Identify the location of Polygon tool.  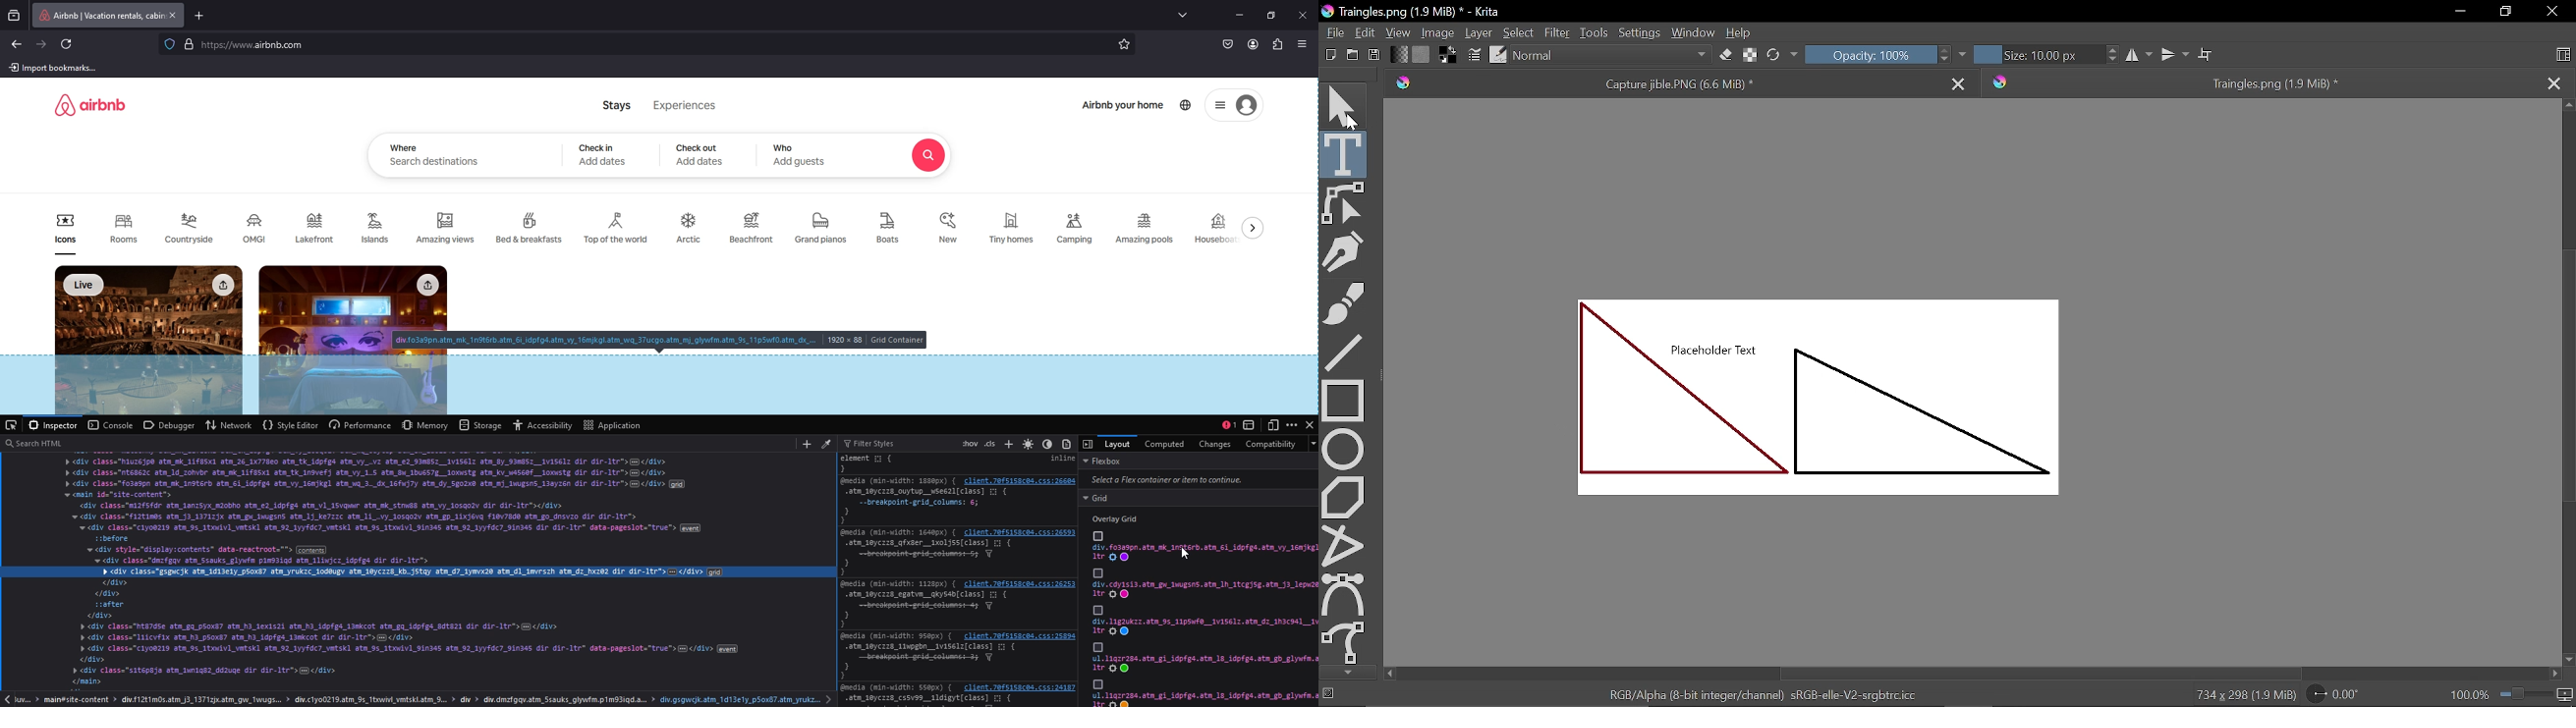
(1343, 498).